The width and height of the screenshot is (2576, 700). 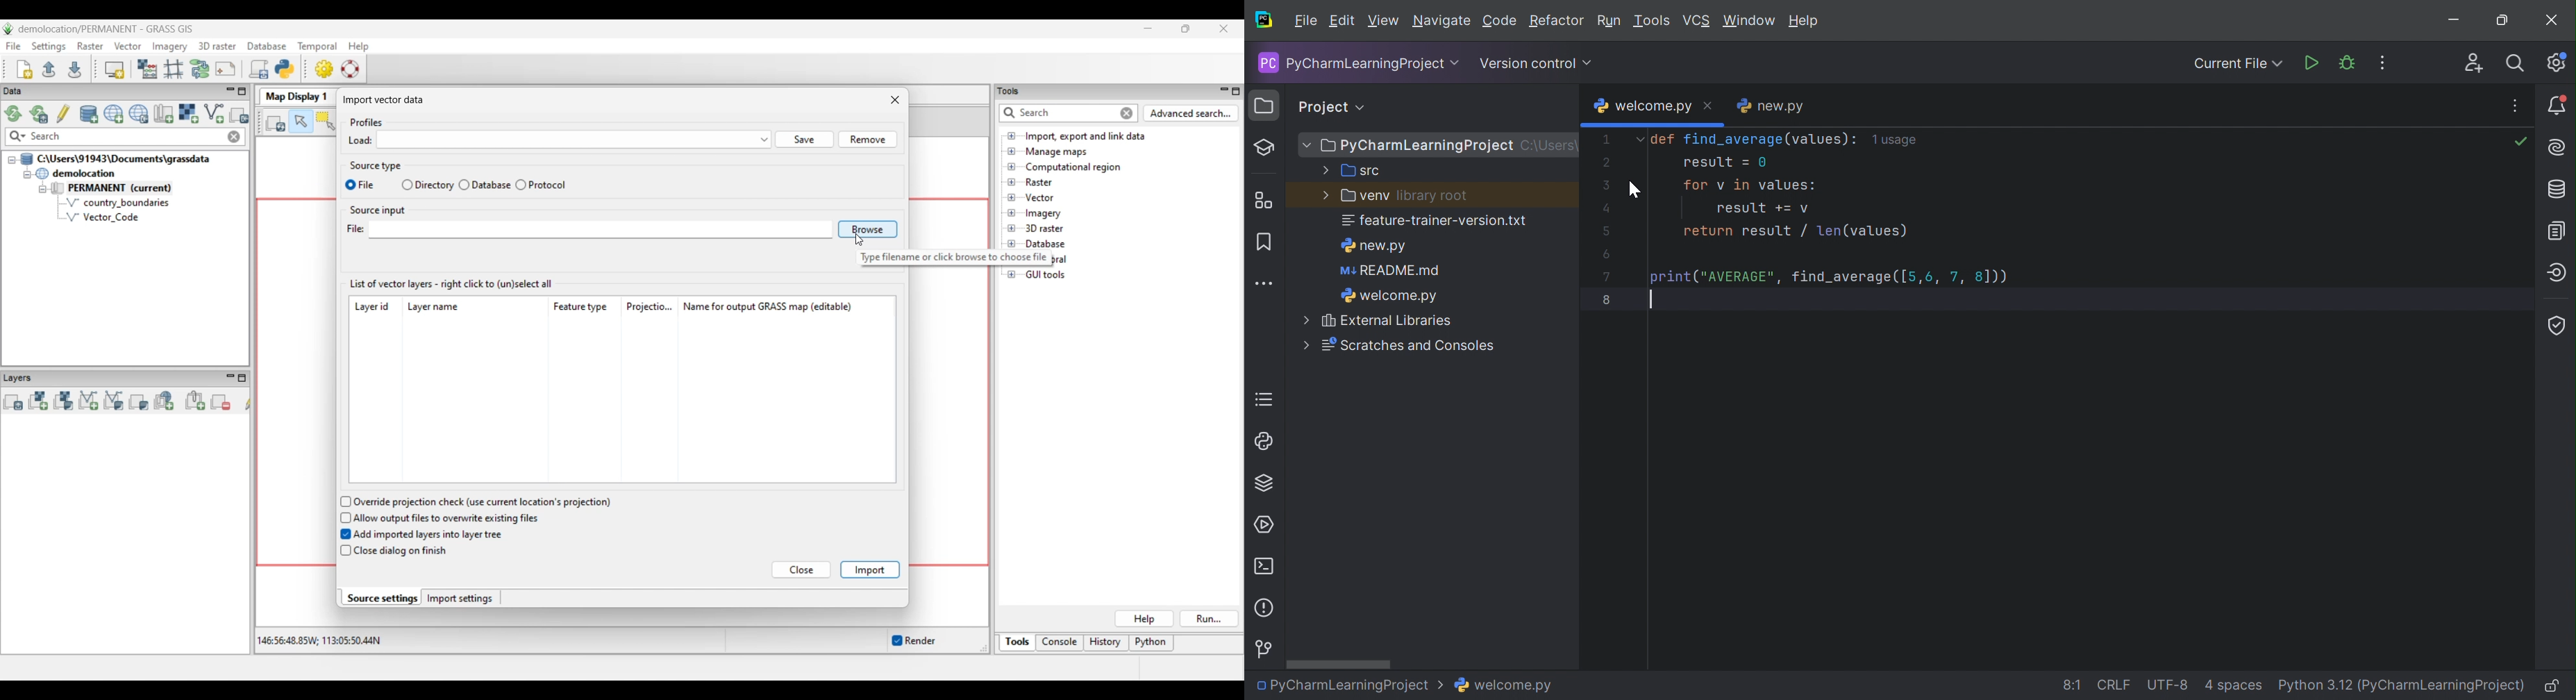 What do you see at coordinates (1751, 23) in the screenshot?
I see `Window` at bounding box center [1751, 23].